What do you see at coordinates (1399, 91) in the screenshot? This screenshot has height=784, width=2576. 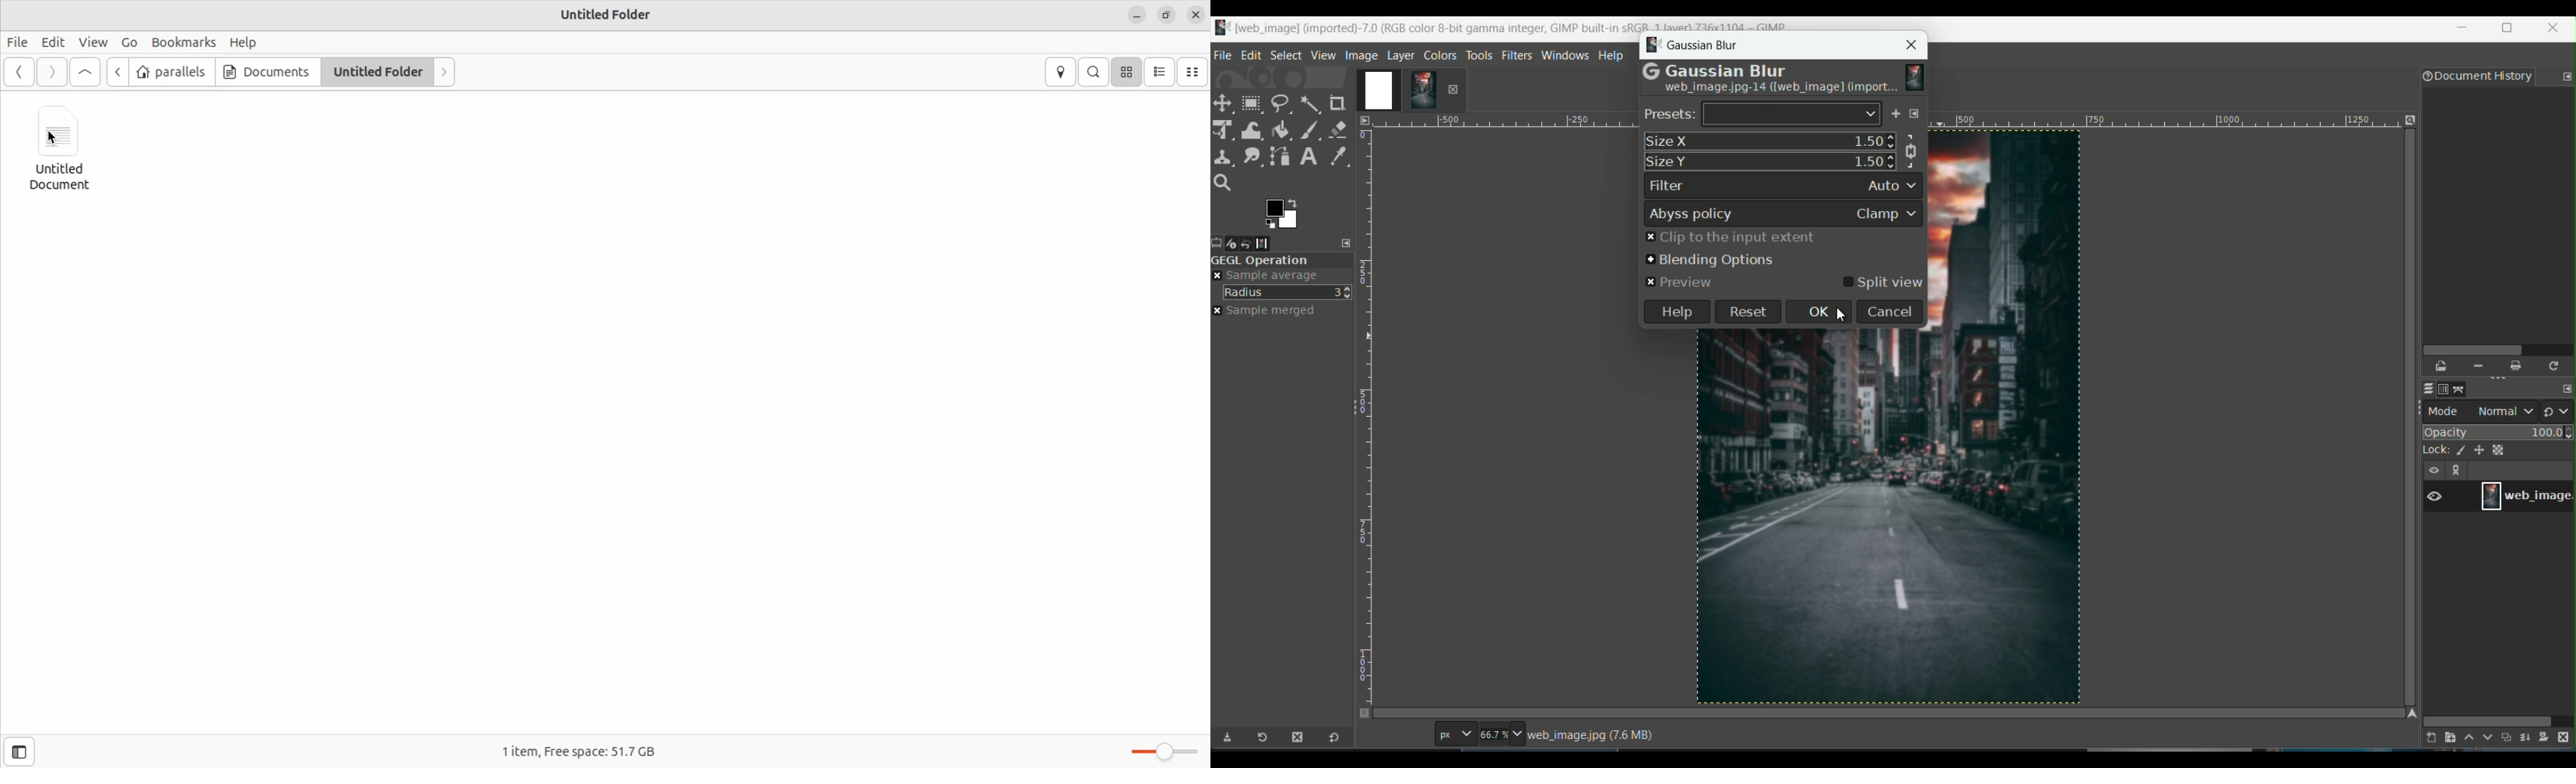 I see `imported image` at bounding box center [1399, 91].